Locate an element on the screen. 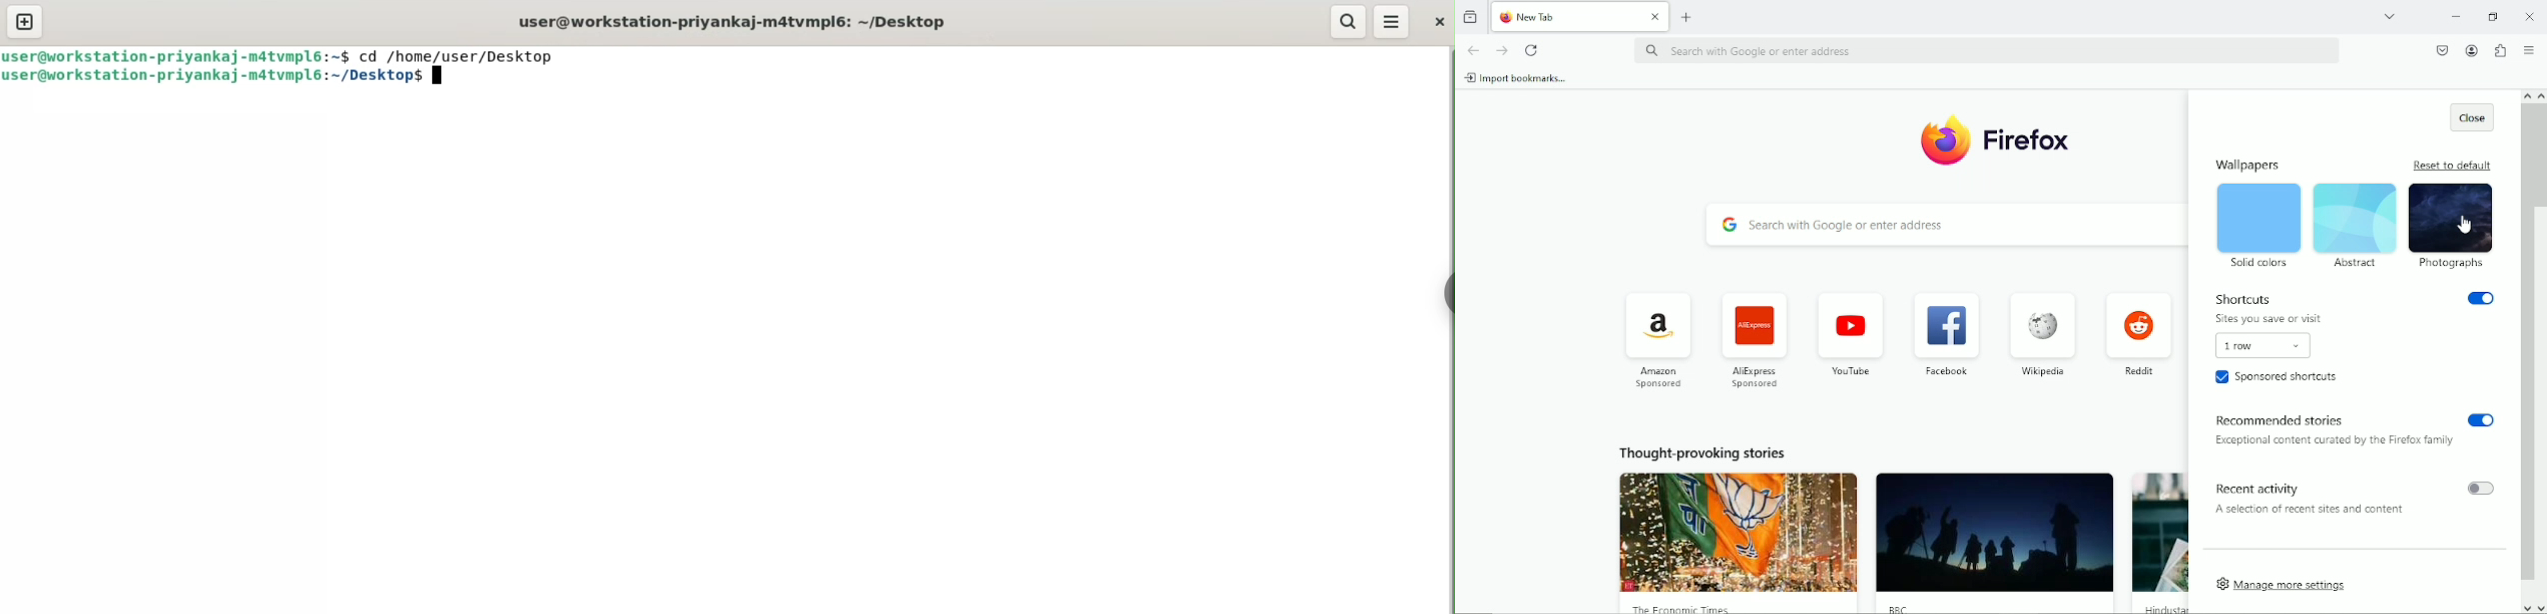 This screenshot has width=2548, height=616. Search with Google or enter address is located at coordinates (1942, 225).